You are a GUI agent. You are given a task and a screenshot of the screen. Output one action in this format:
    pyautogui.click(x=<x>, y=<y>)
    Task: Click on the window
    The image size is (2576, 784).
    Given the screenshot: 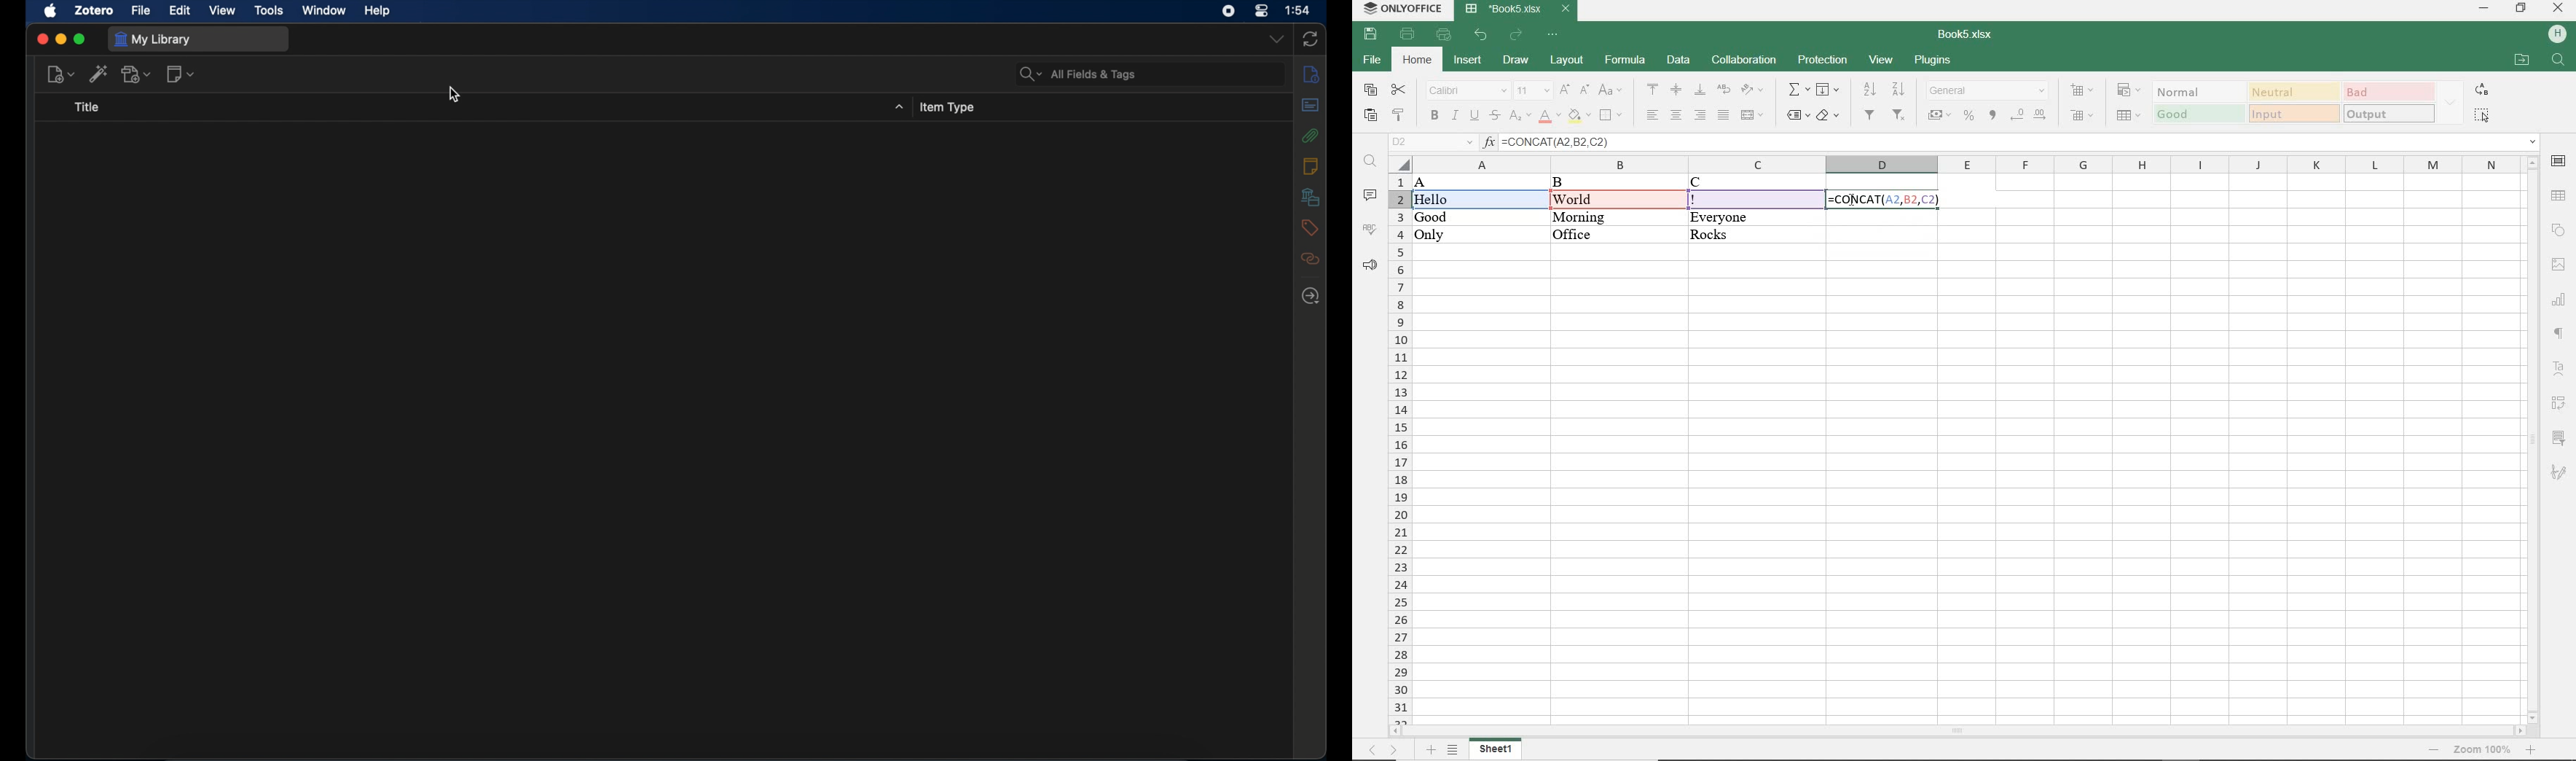 What is the action you would take?
    pyautogui.click(x=325, y=10)
    